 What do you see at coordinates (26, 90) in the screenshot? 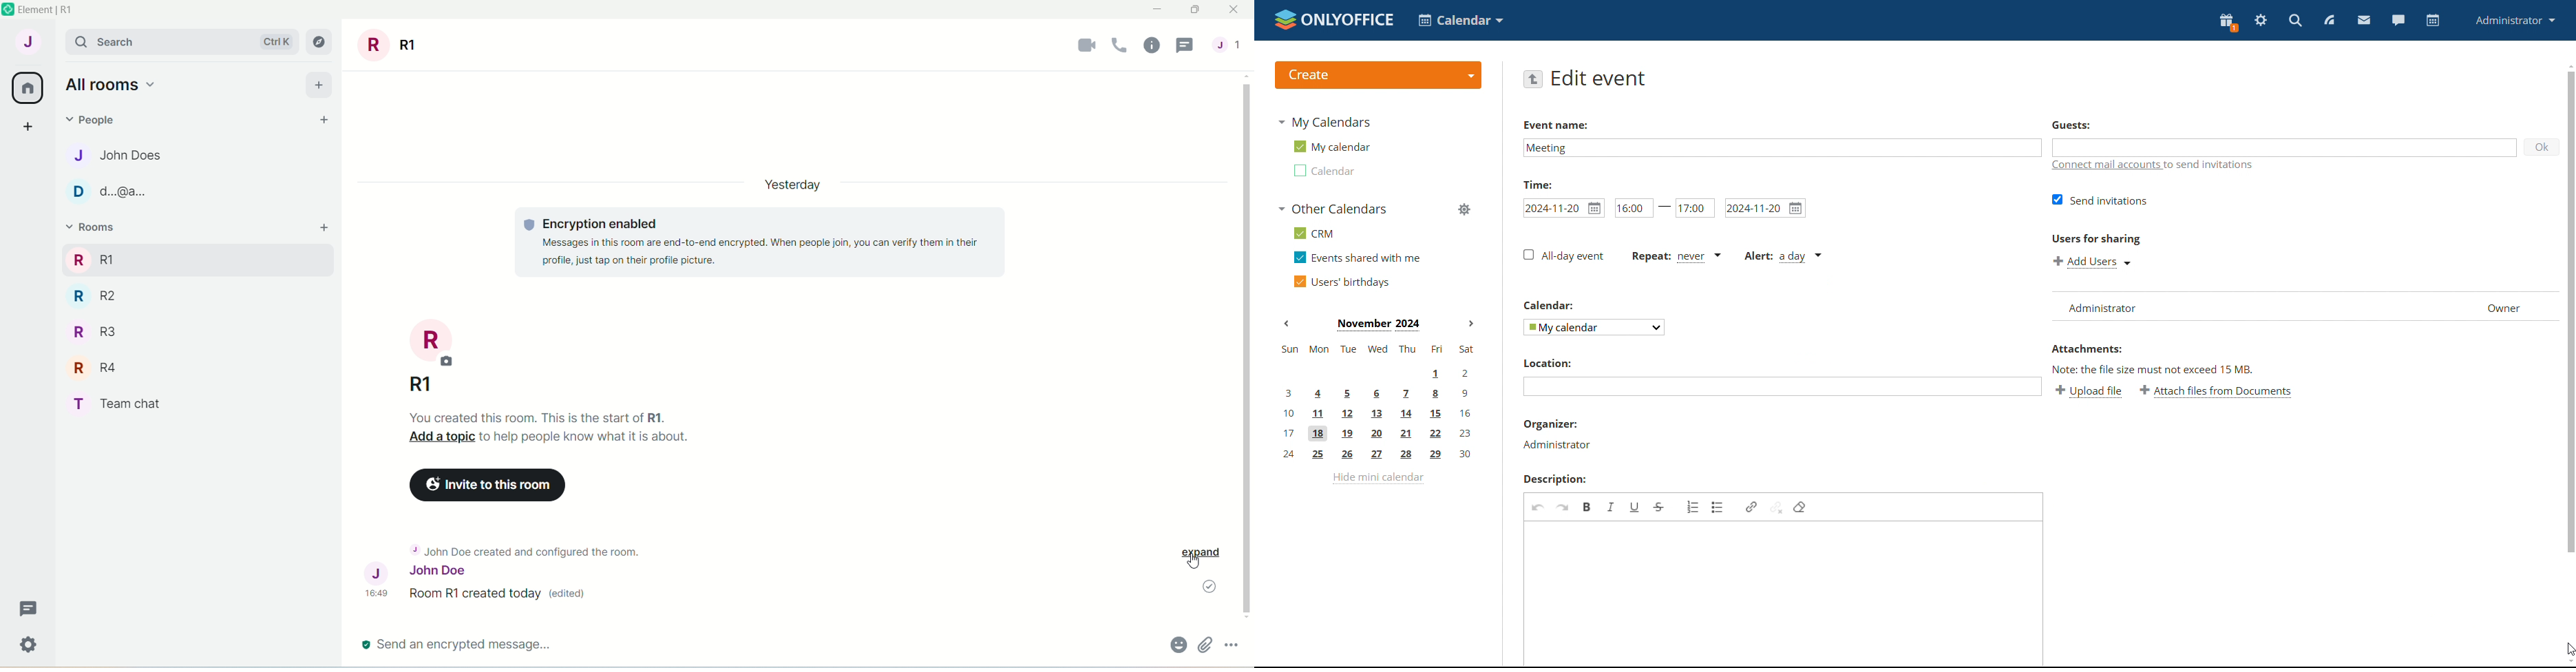
I see `all rooms` at bounding box center [26, 90].